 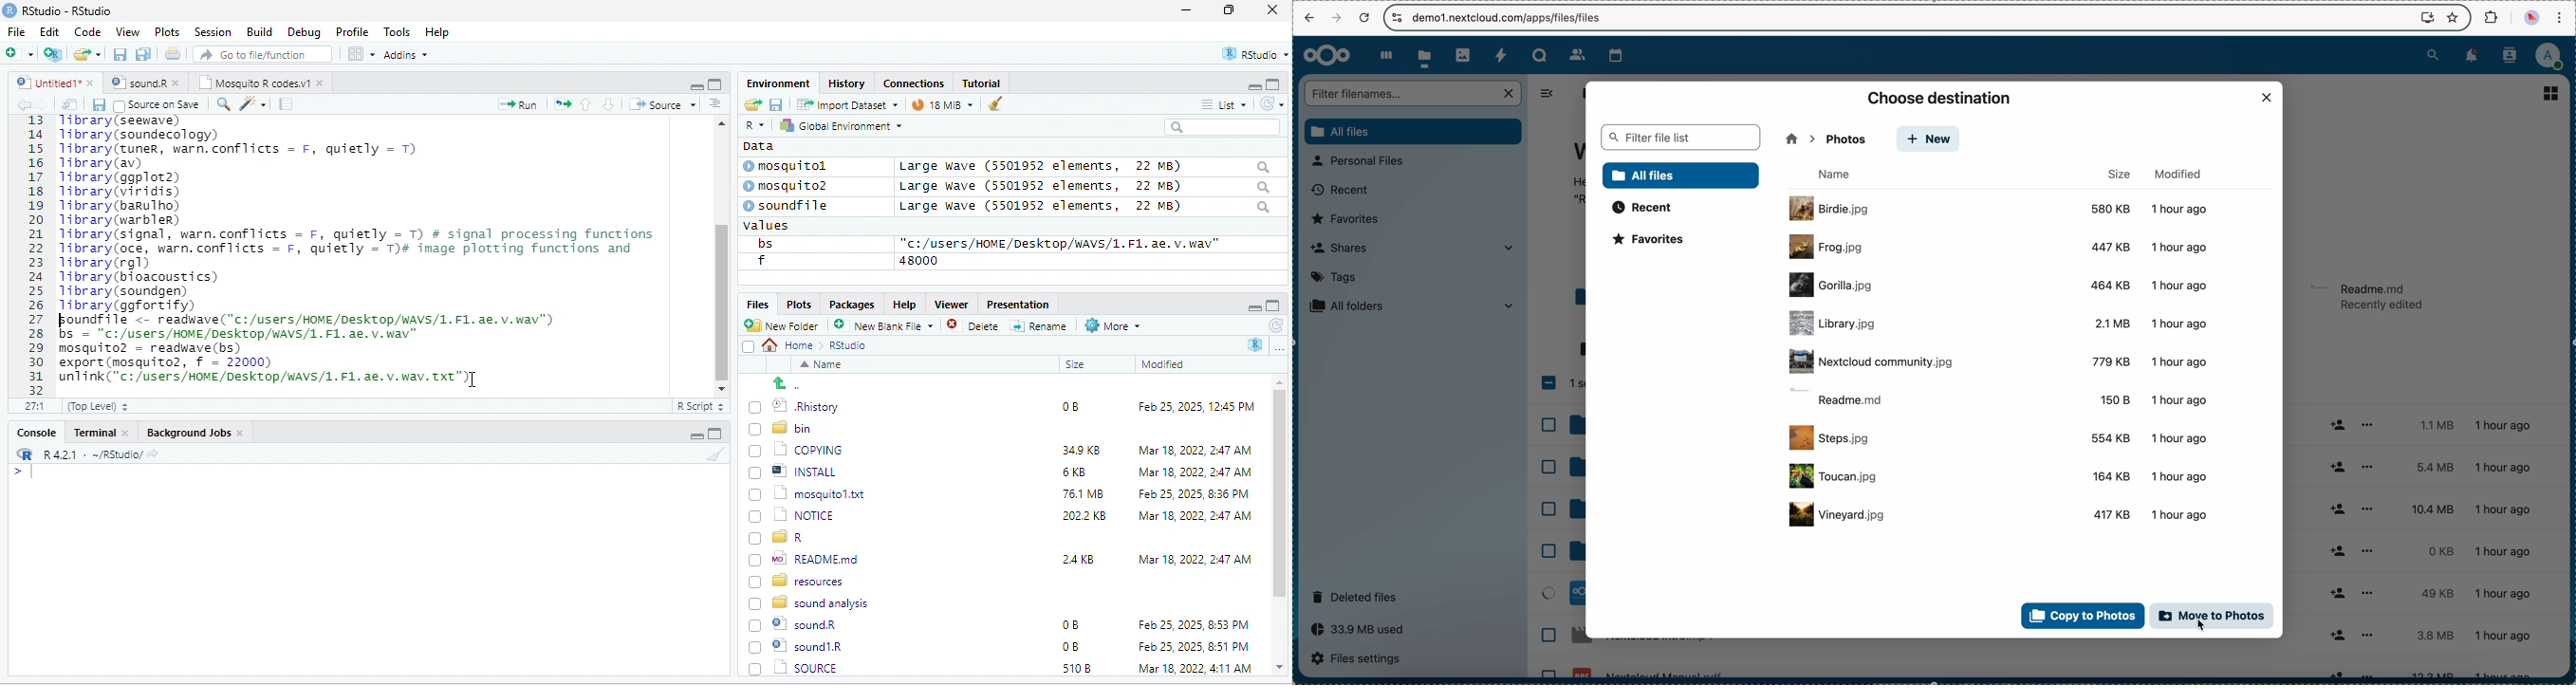 What do you see at coordinates (1082, 451) in the screenshot?
I see `349K8` at bounding box center [1082, 451].